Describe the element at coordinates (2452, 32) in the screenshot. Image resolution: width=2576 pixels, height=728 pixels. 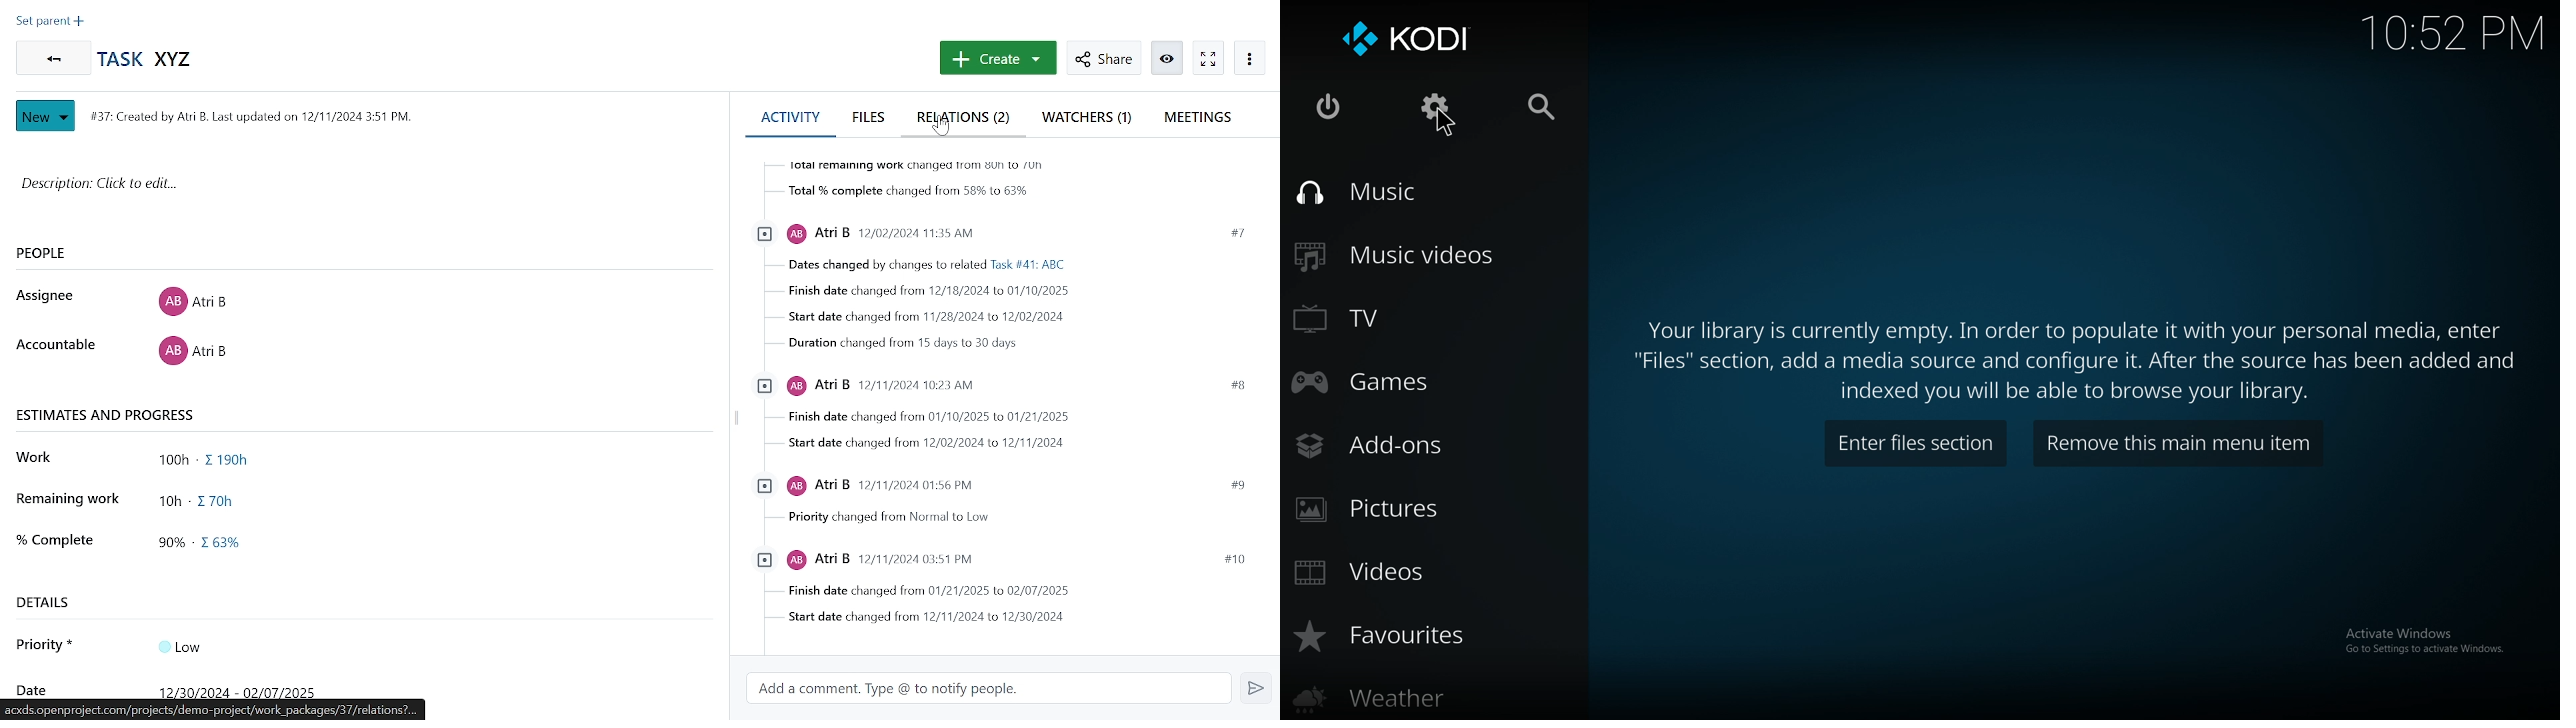
I see `time` at that location.